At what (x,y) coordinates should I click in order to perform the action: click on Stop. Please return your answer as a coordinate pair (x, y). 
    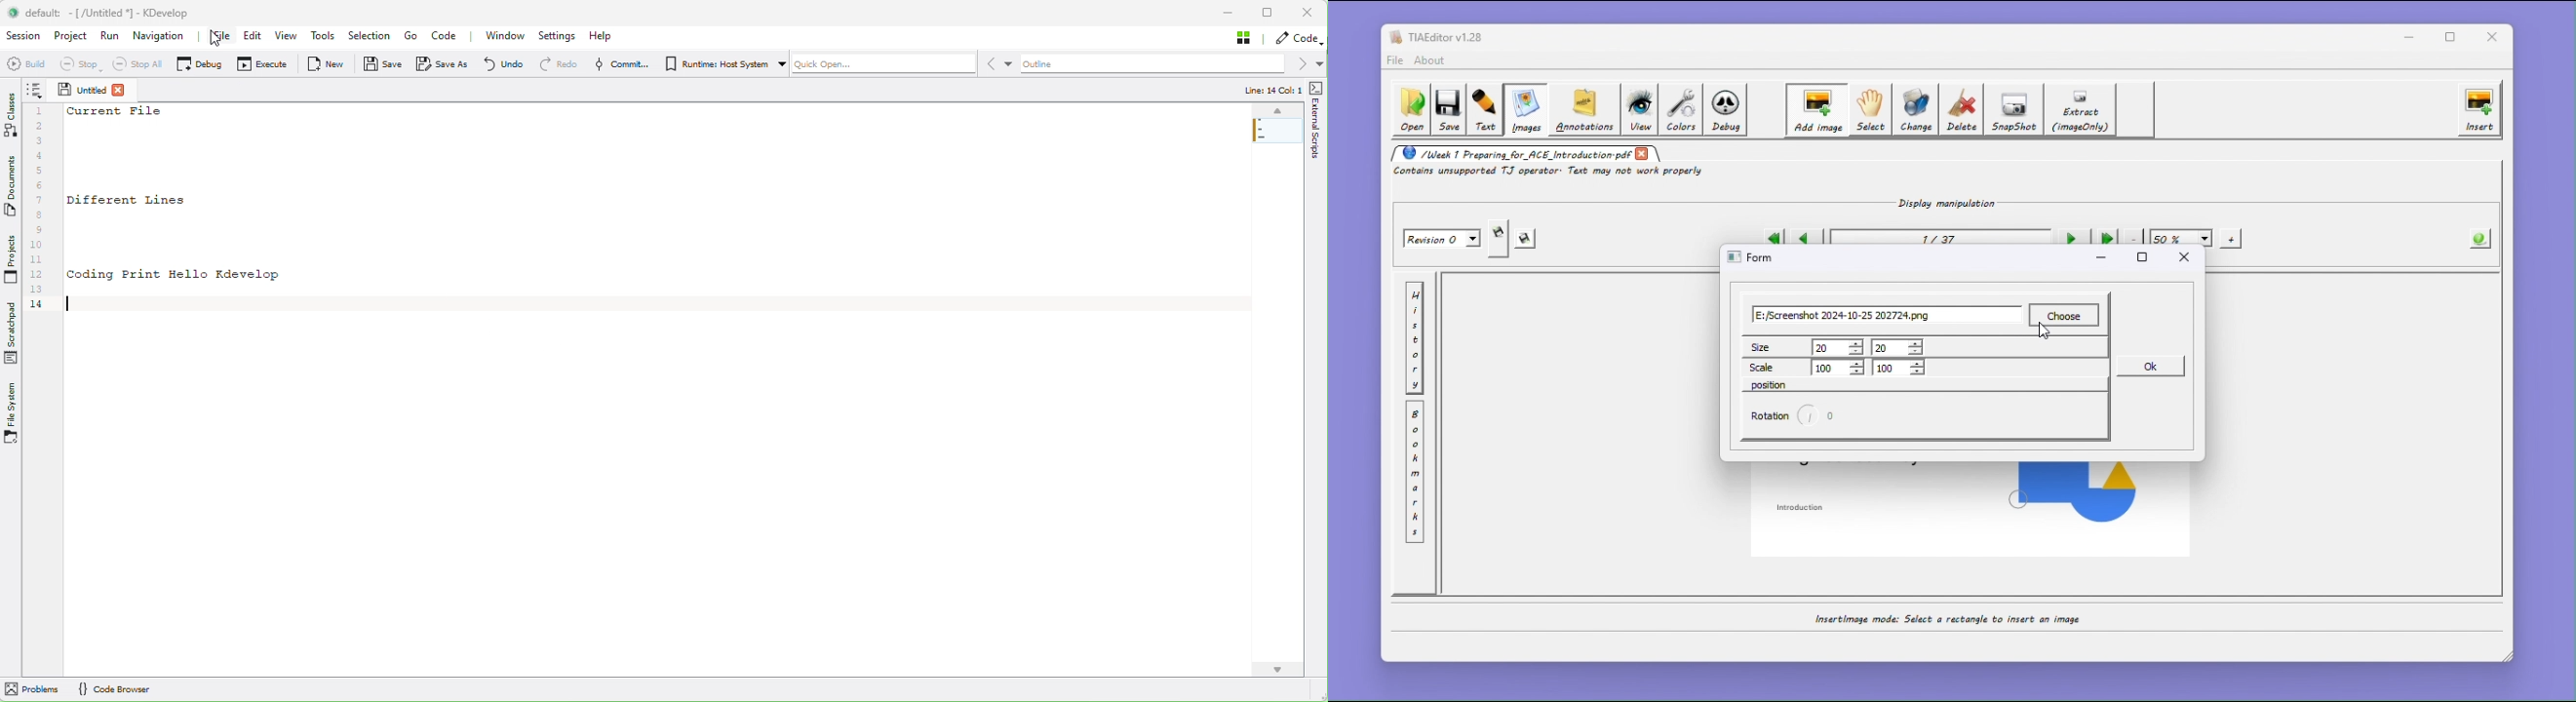
    Looking at the image, I should click on (73, 65).